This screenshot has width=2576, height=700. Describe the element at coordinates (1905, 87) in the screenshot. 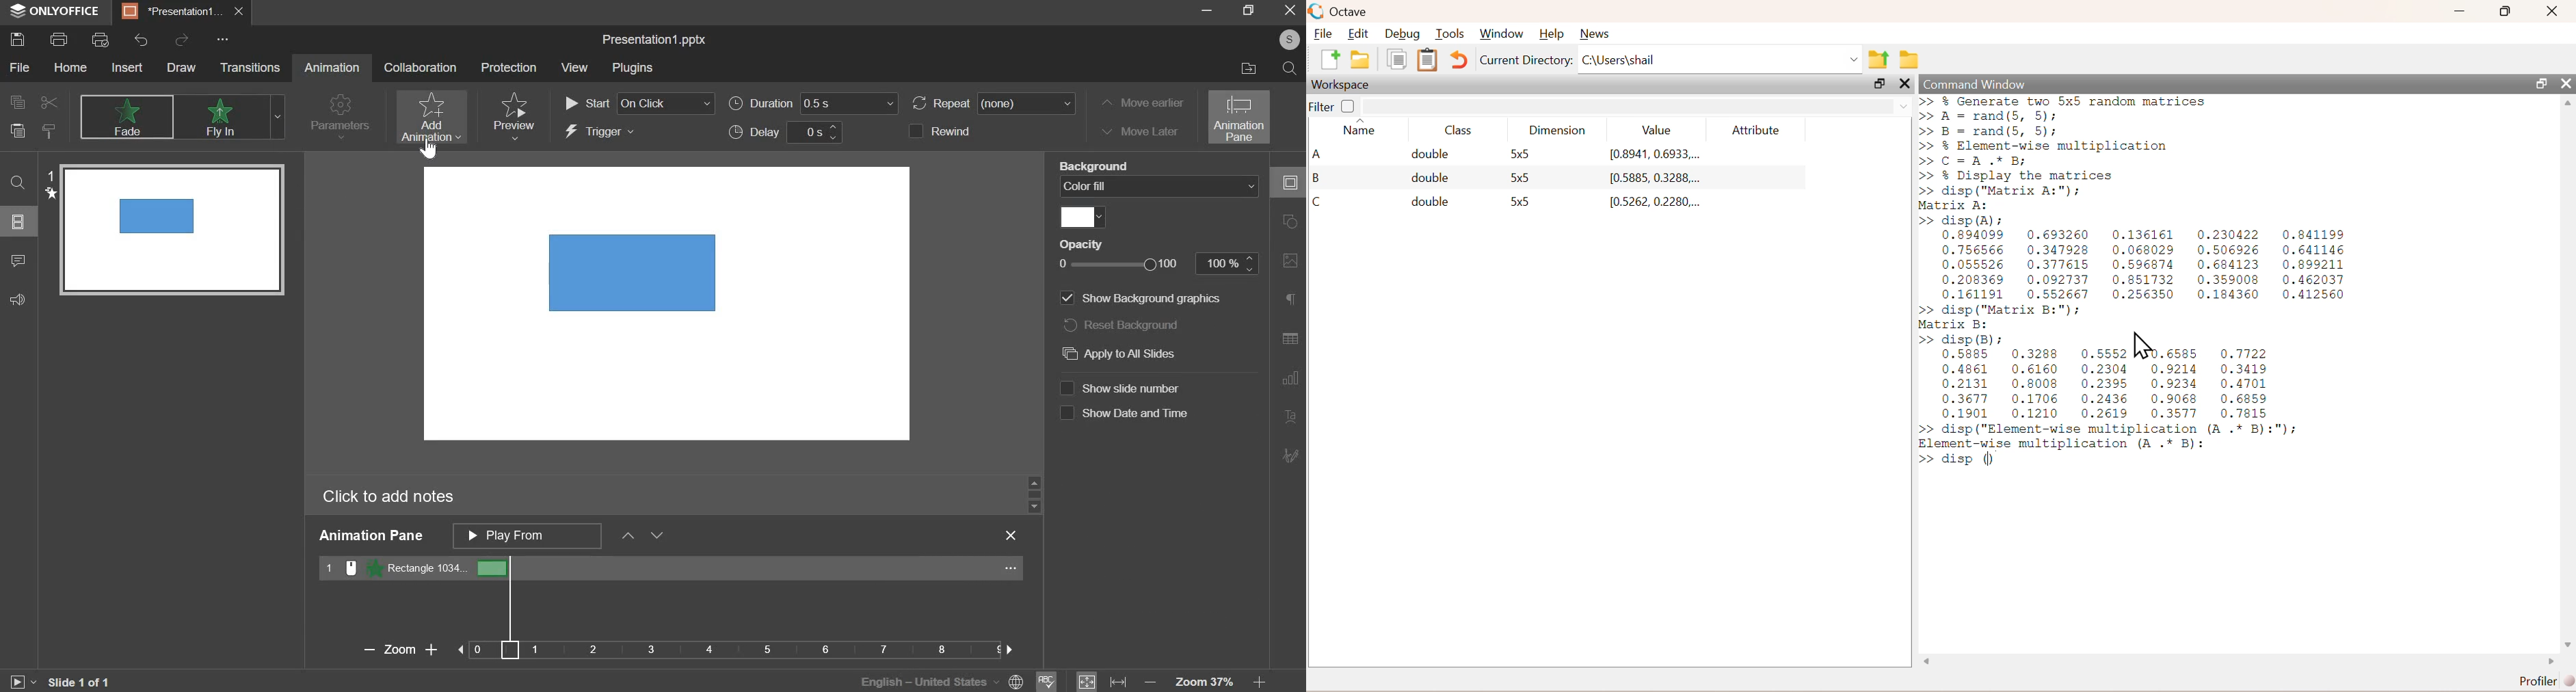

I see `Close` at that location.